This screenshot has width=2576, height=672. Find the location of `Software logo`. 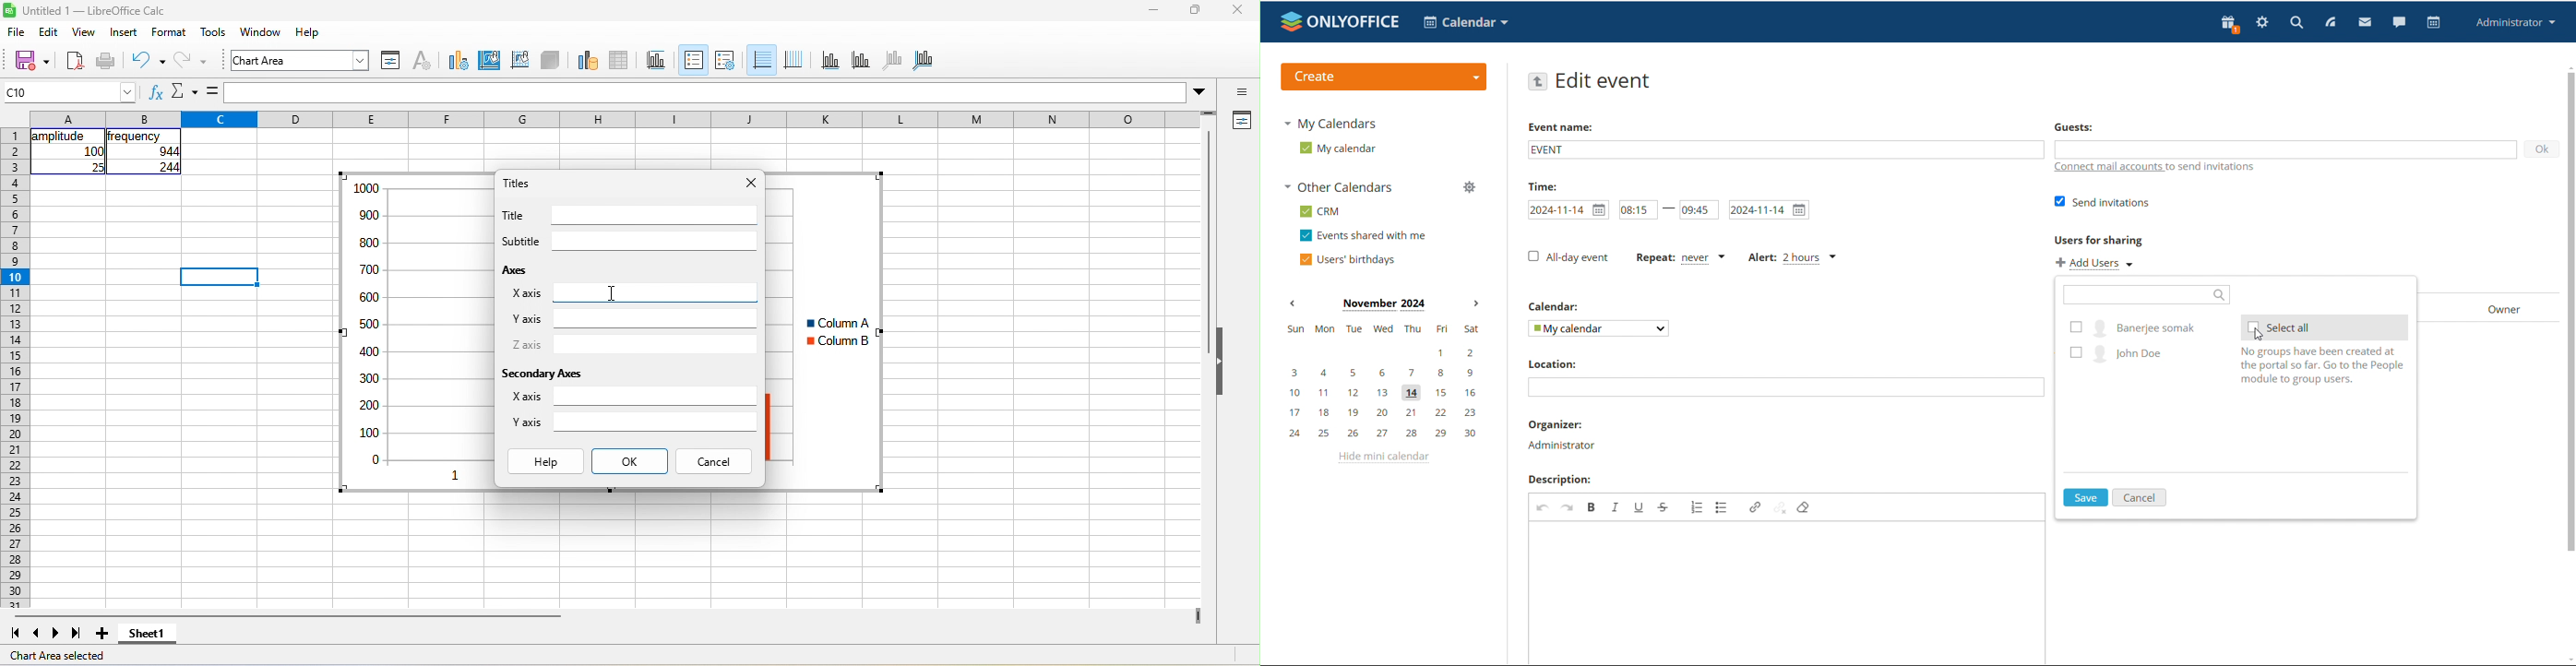

Software logo is located at coordinates (9, 10).